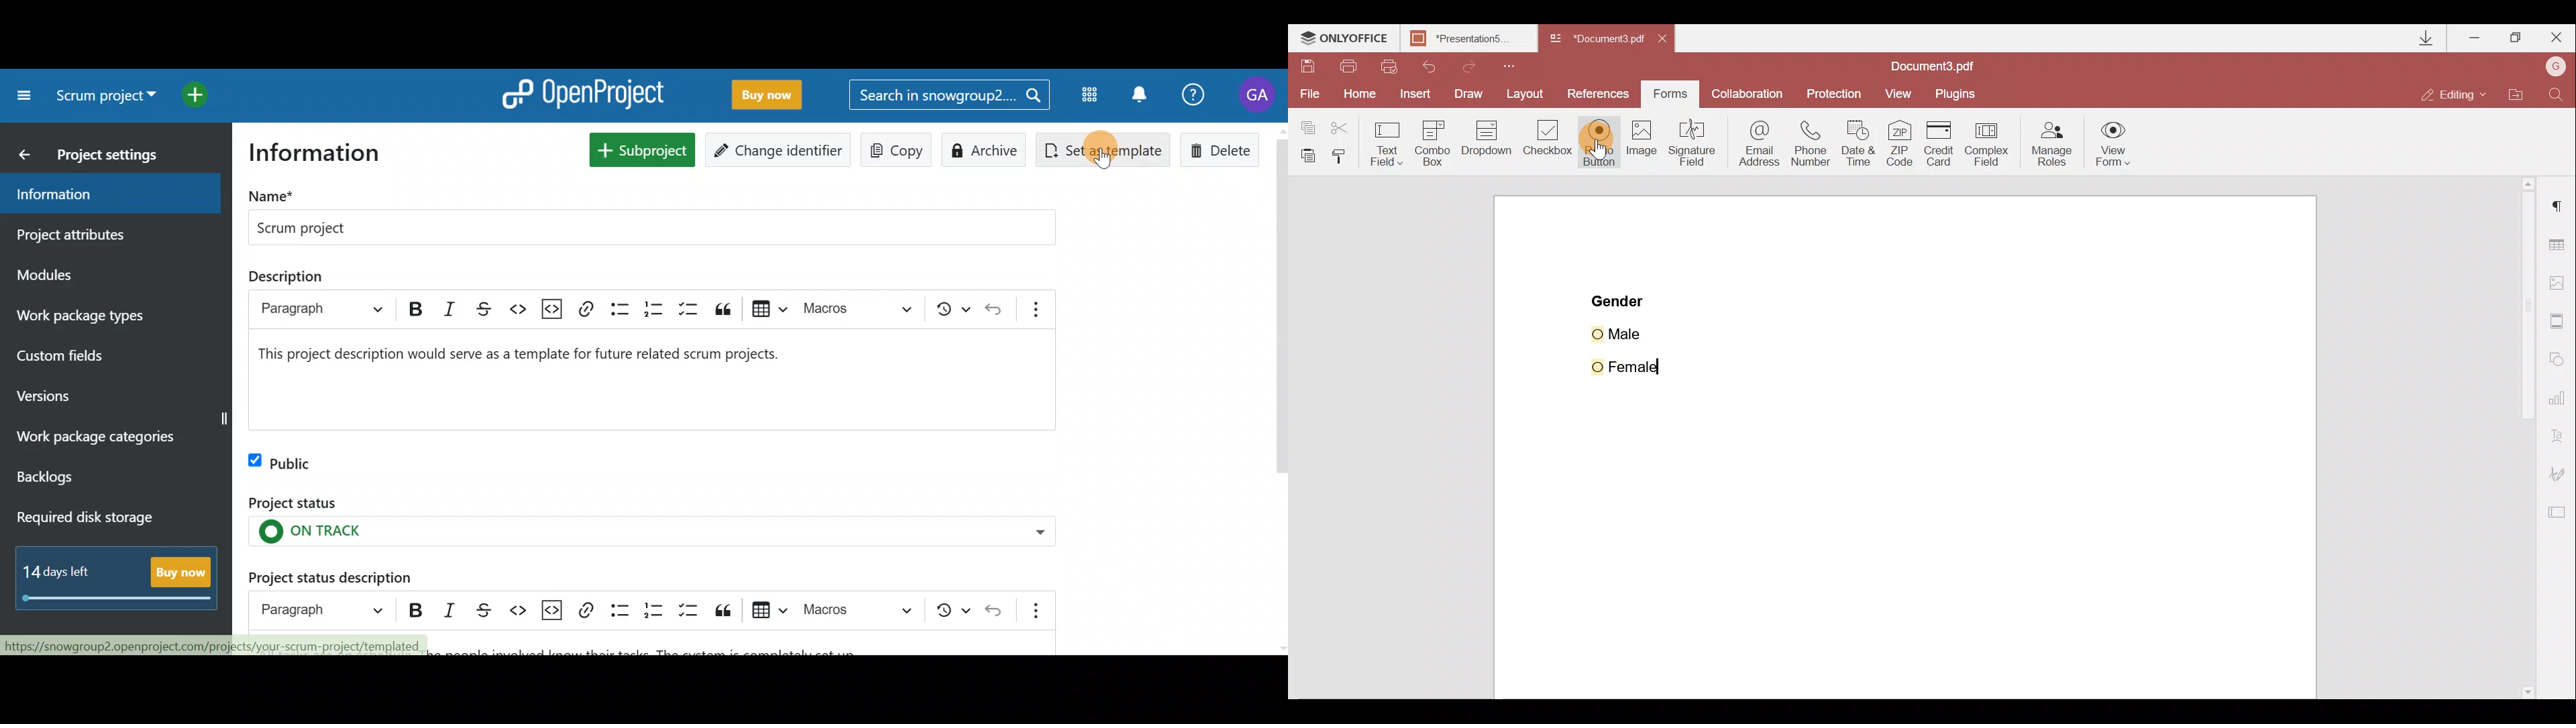 Image resolution: width=2576 pixels, height=728 pixels. What do you see at coordinates (1340, 125) in the screenshot?
I see `Cut` at bounding box center [1340, 125].